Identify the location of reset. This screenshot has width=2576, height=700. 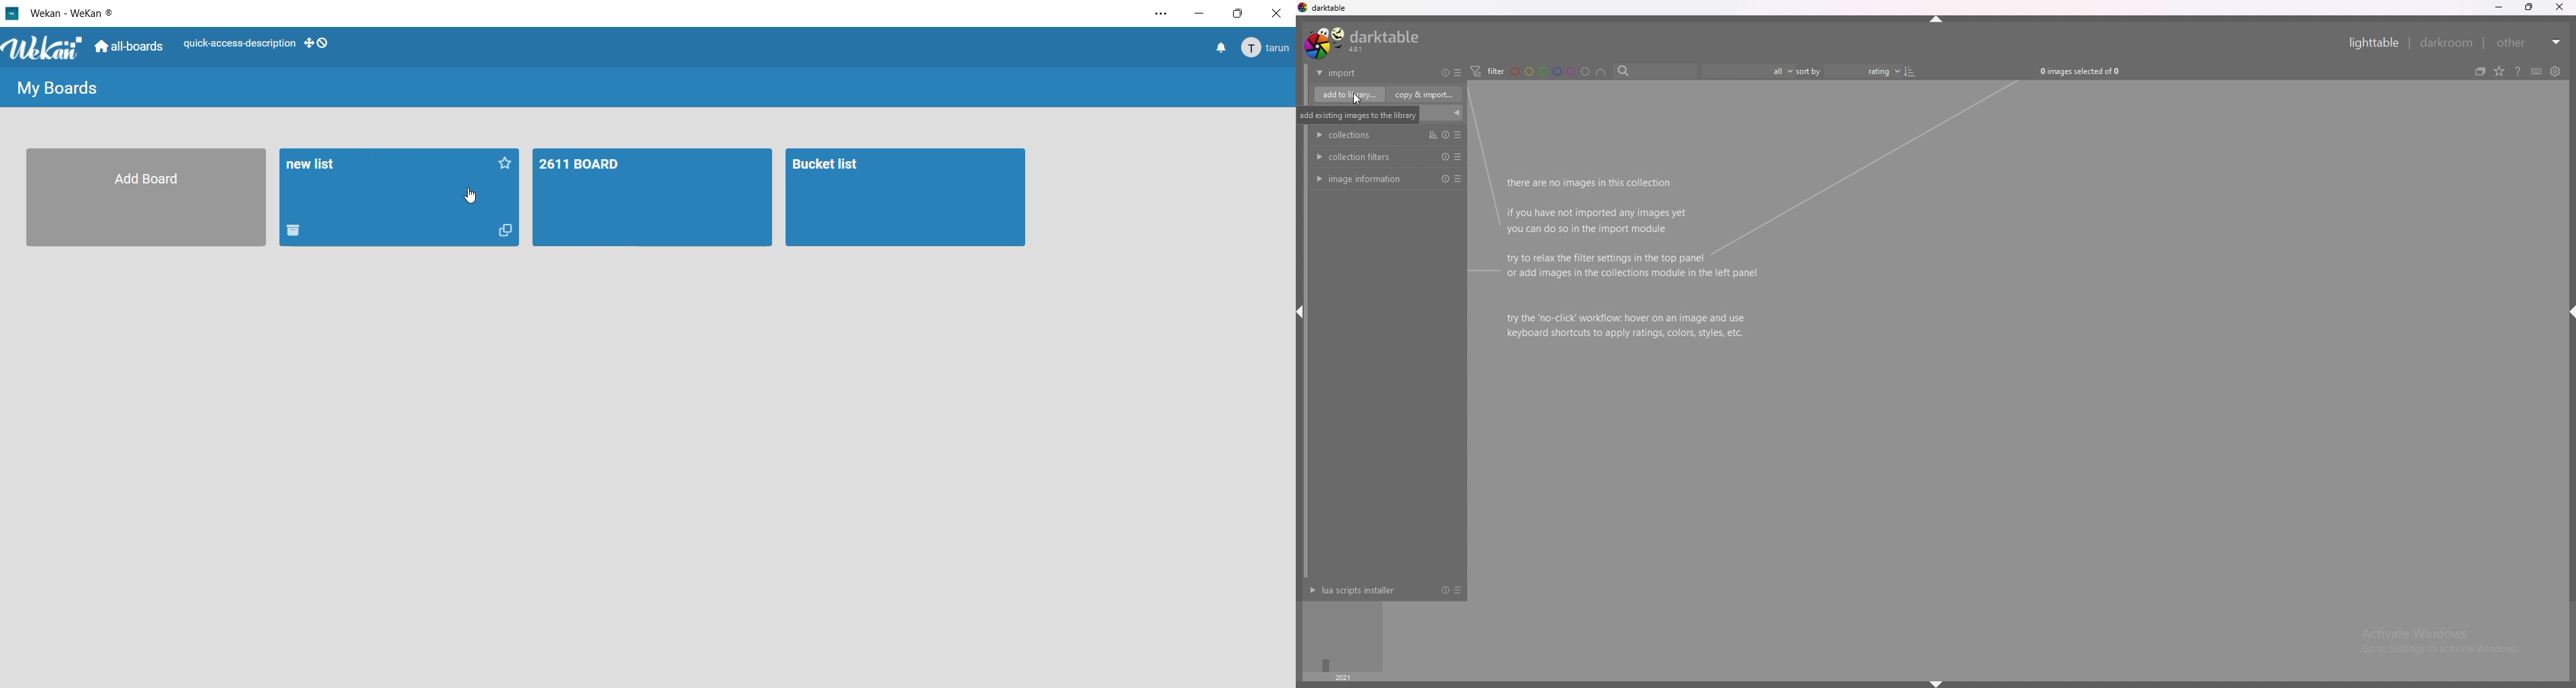
(1446, 73).